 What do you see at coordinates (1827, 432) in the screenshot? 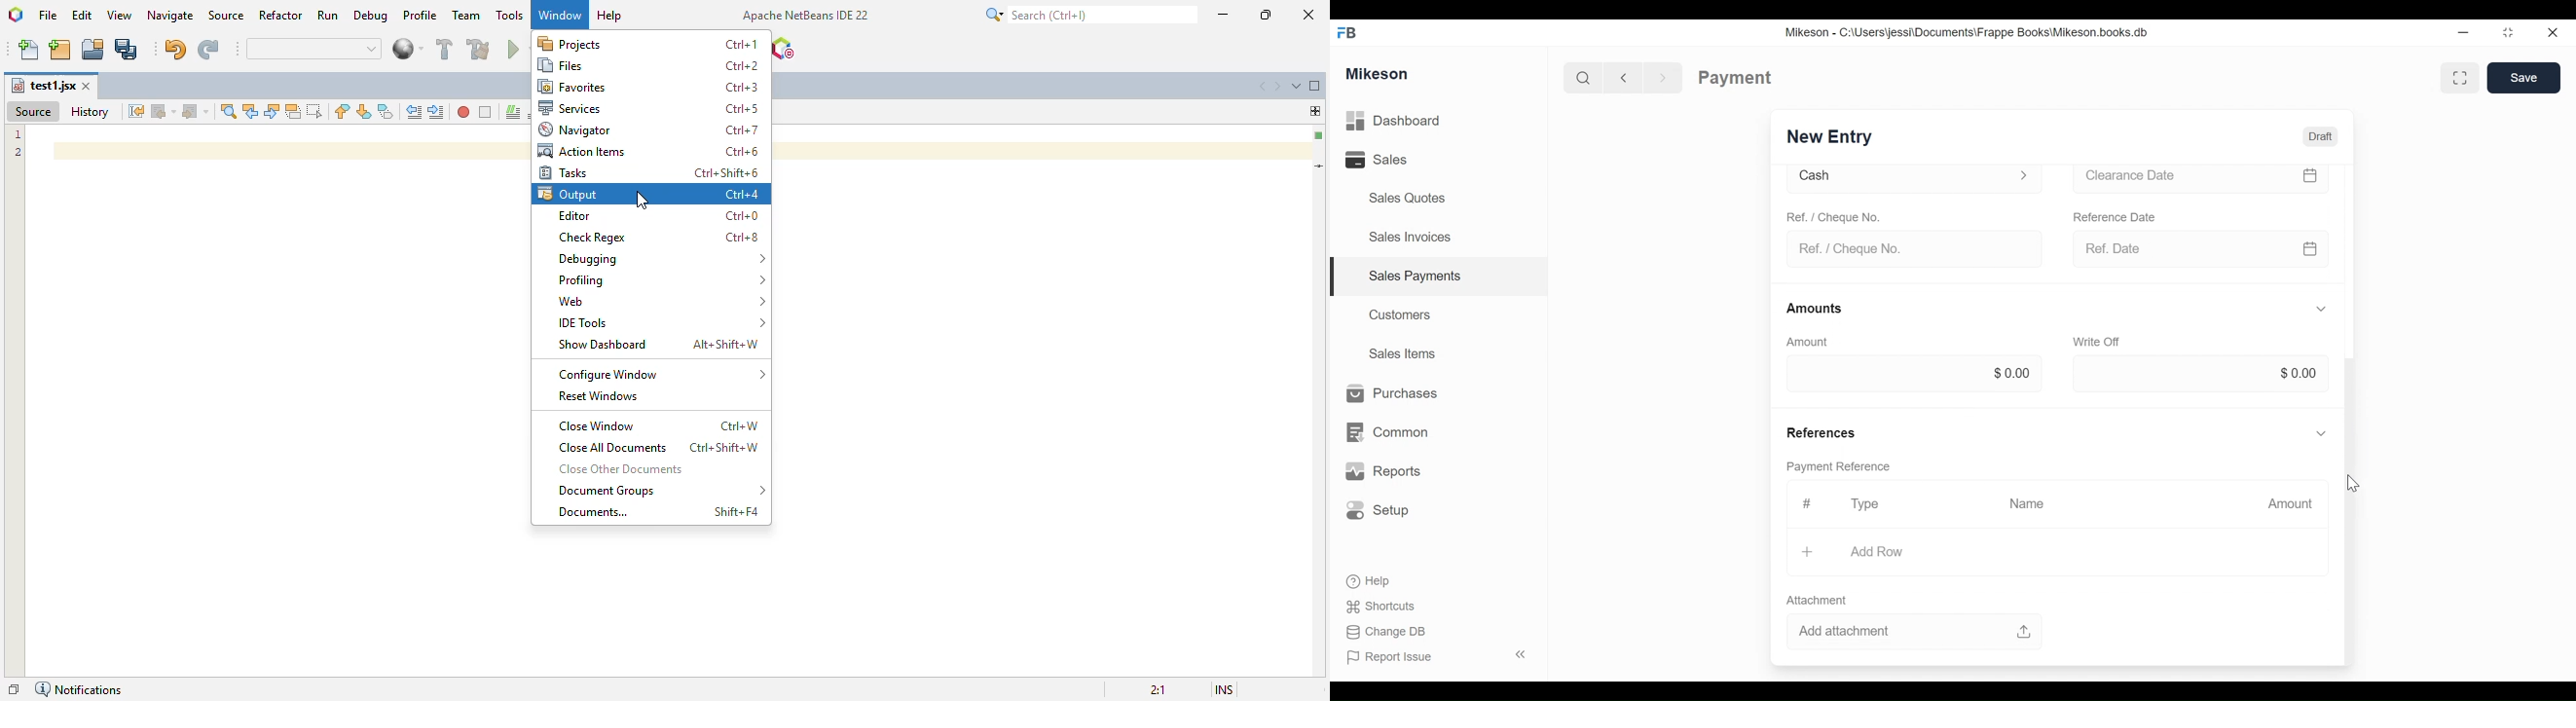
I see `References` at bounding box center [1827, 432].